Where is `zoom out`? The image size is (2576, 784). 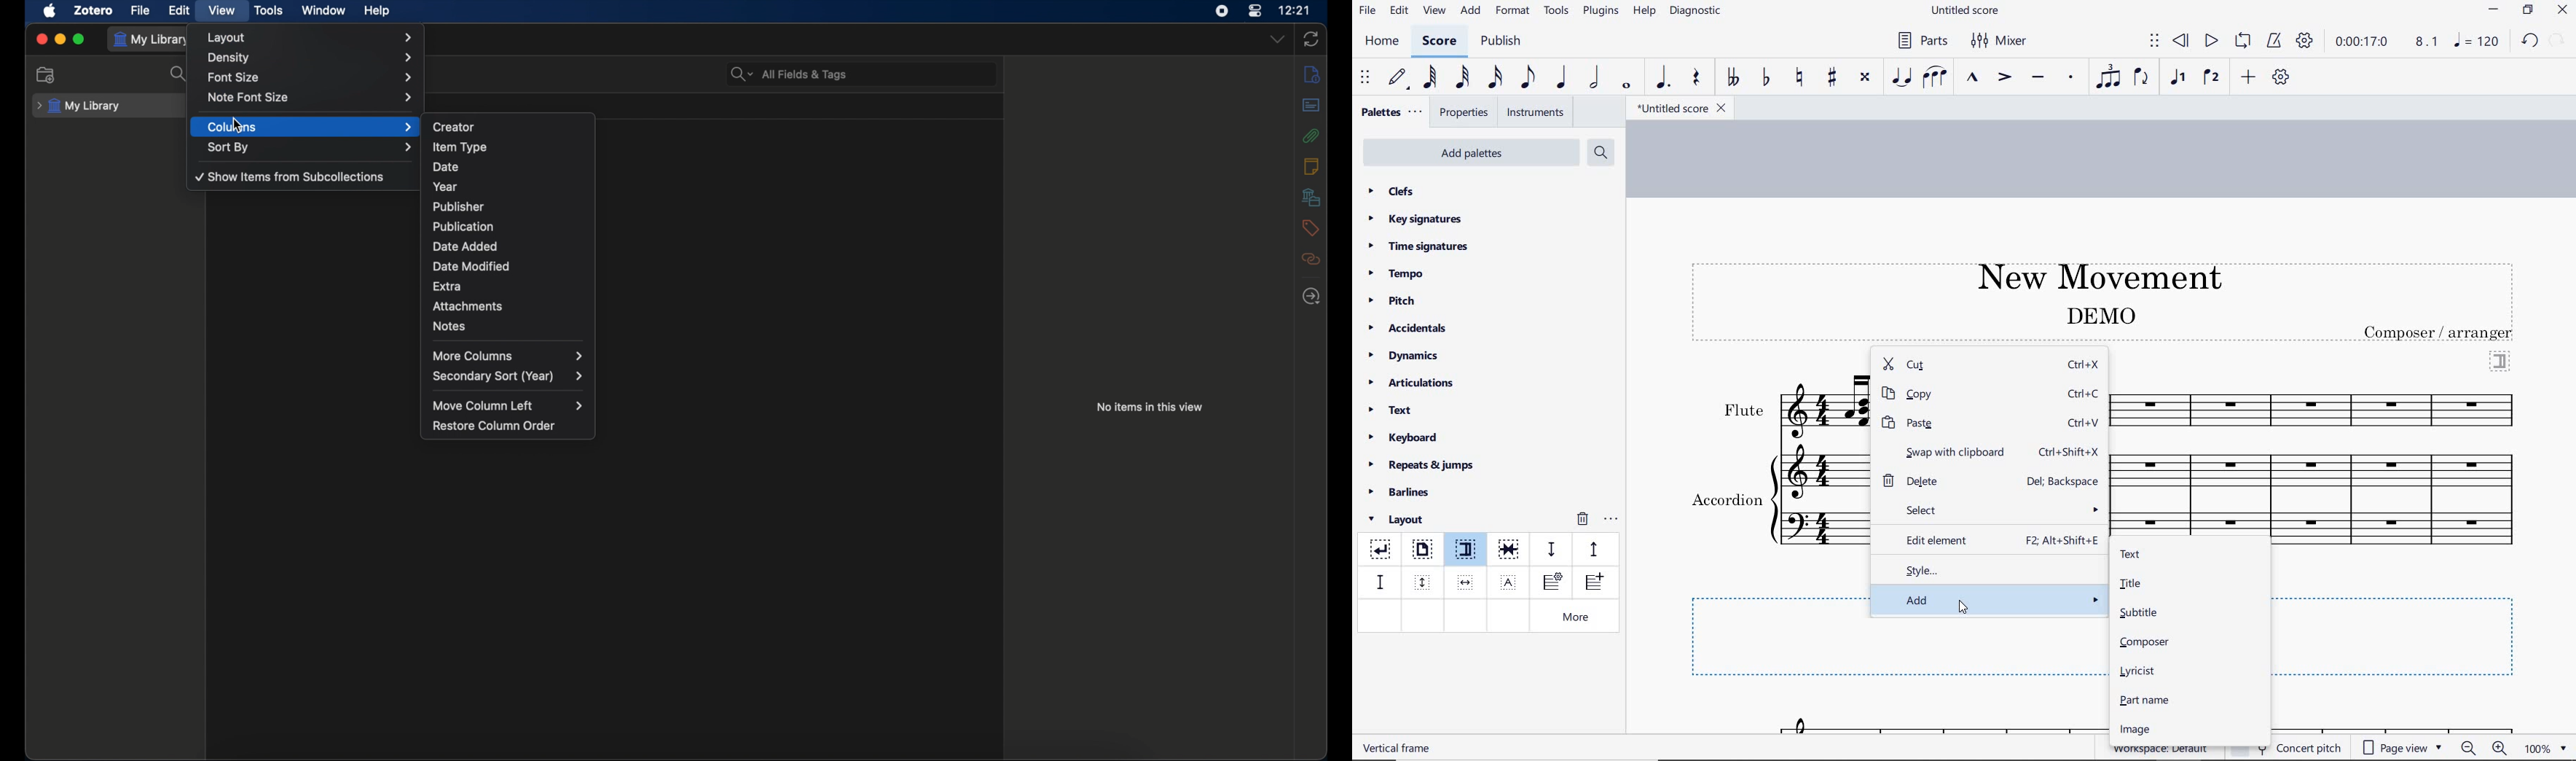 zoom out is located at coordinates (2470, 748).